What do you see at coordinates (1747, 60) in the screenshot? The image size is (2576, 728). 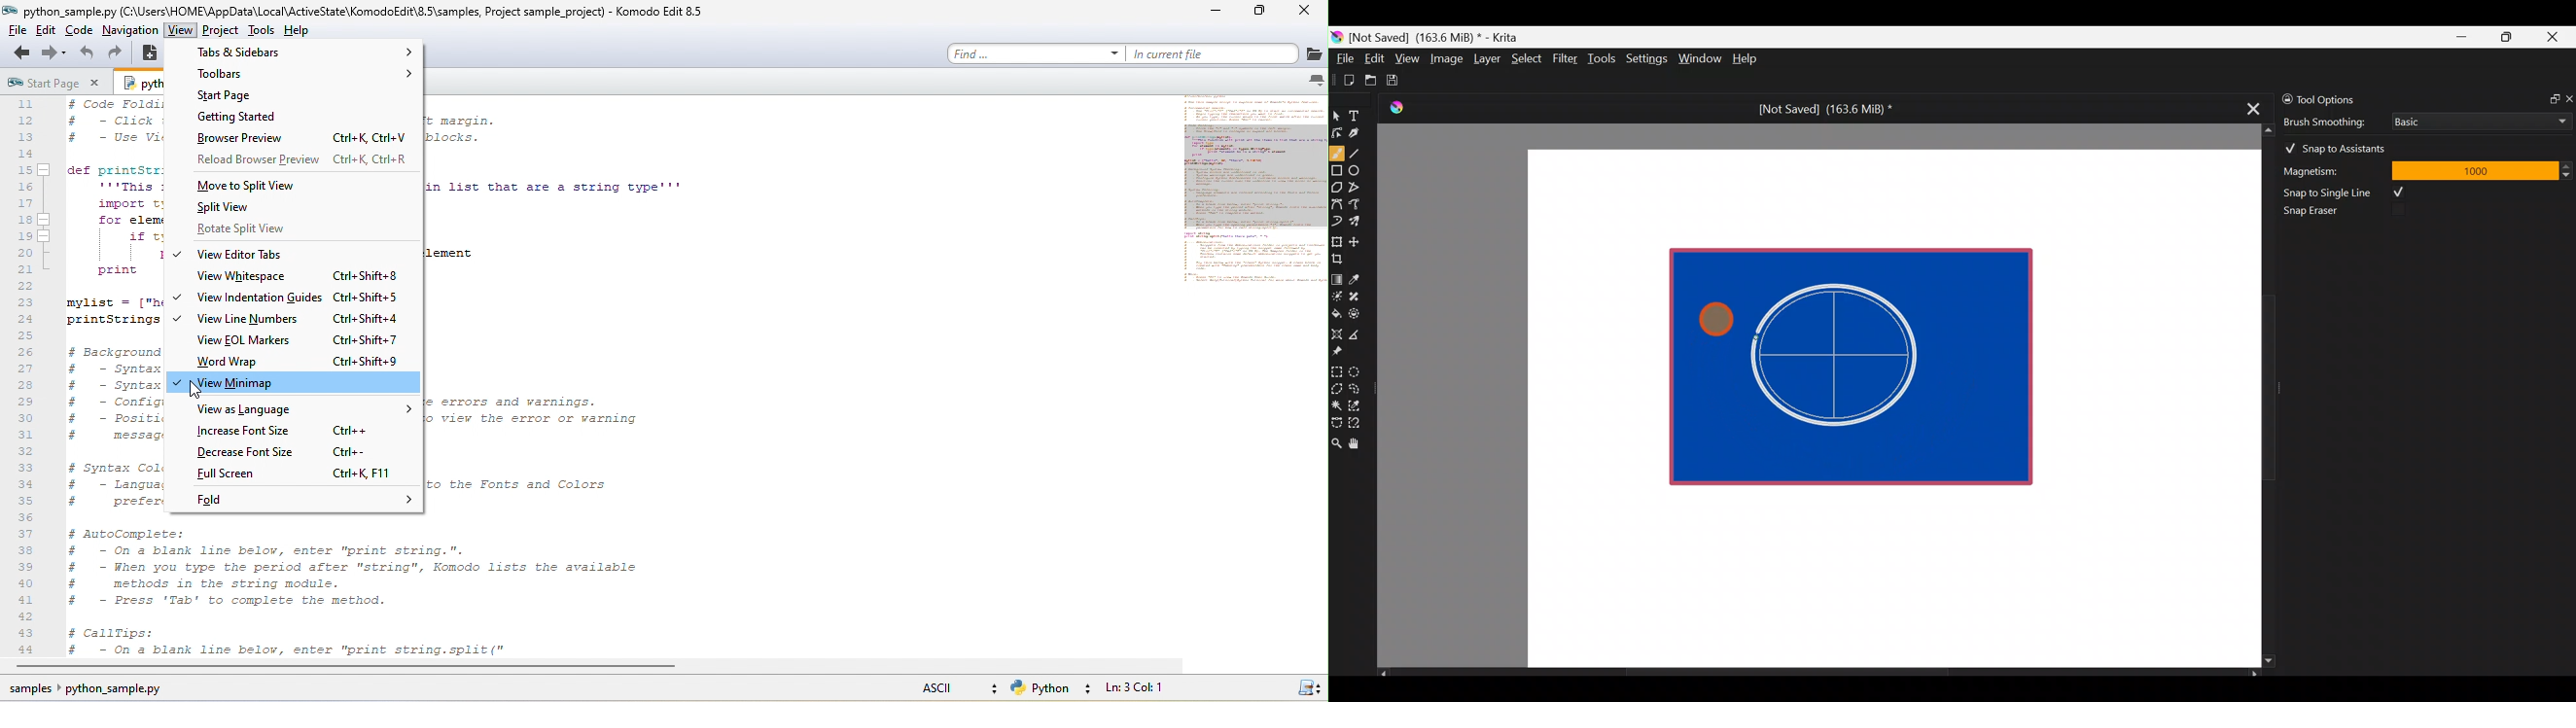 I see `Help` at bounding box center [1747, 60].